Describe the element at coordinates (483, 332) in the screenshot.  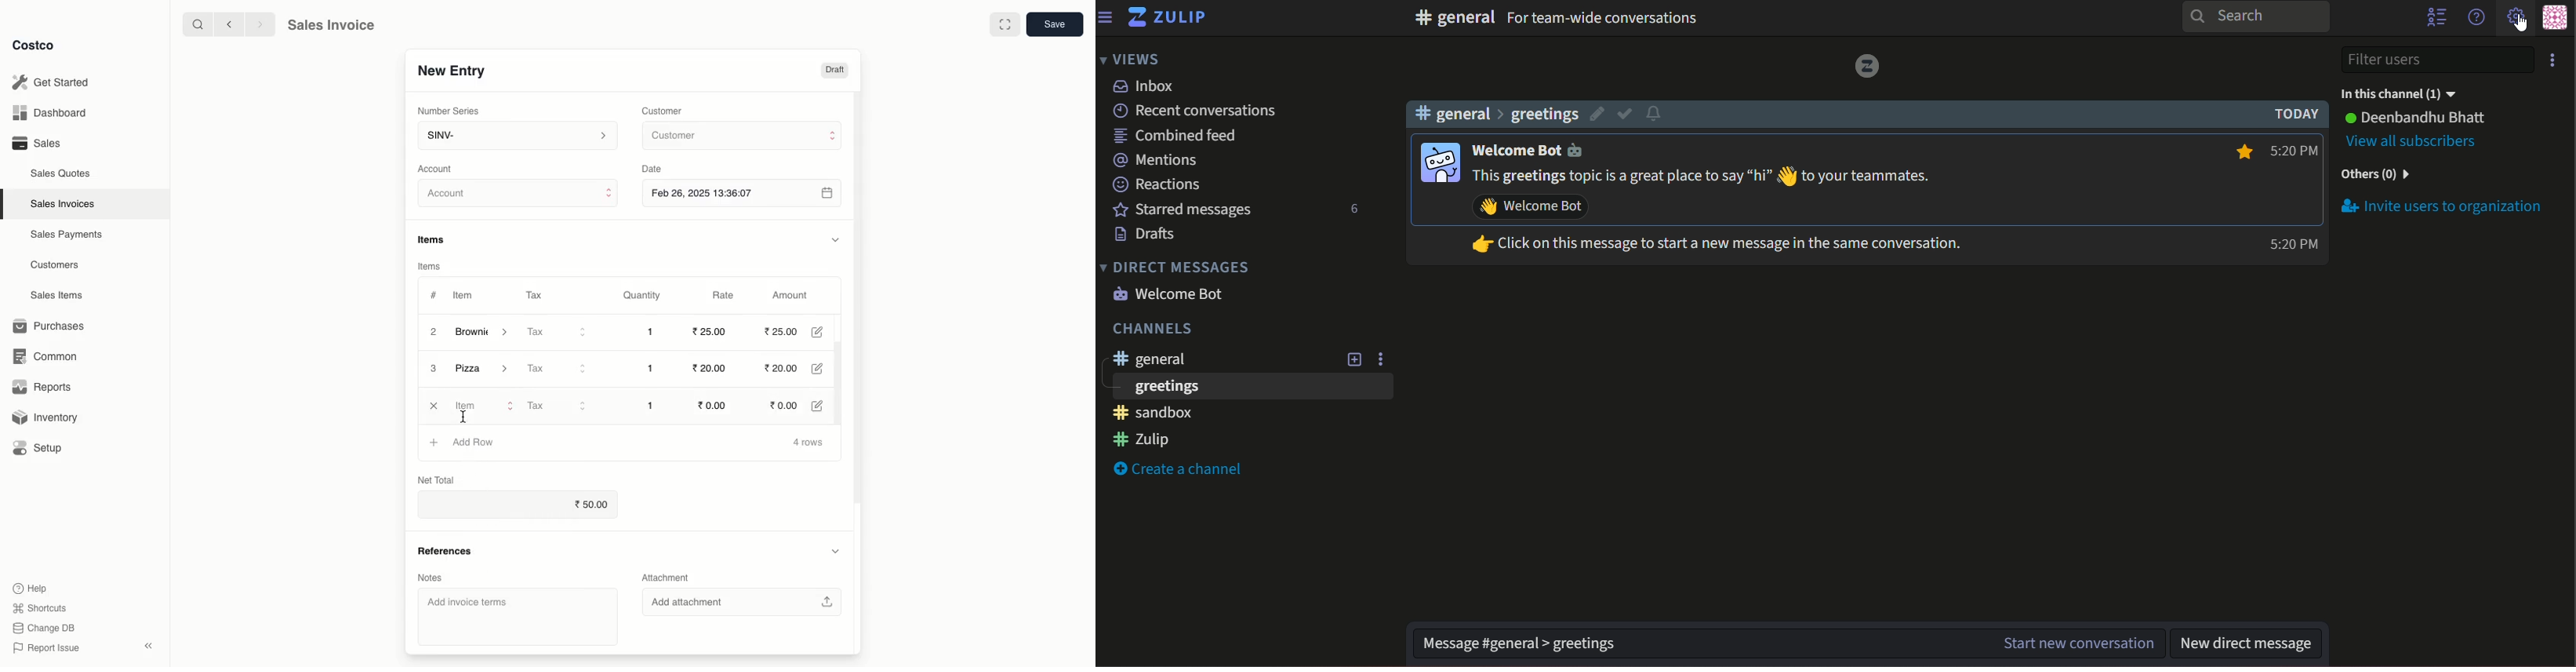
I see `Brownie` at that location.